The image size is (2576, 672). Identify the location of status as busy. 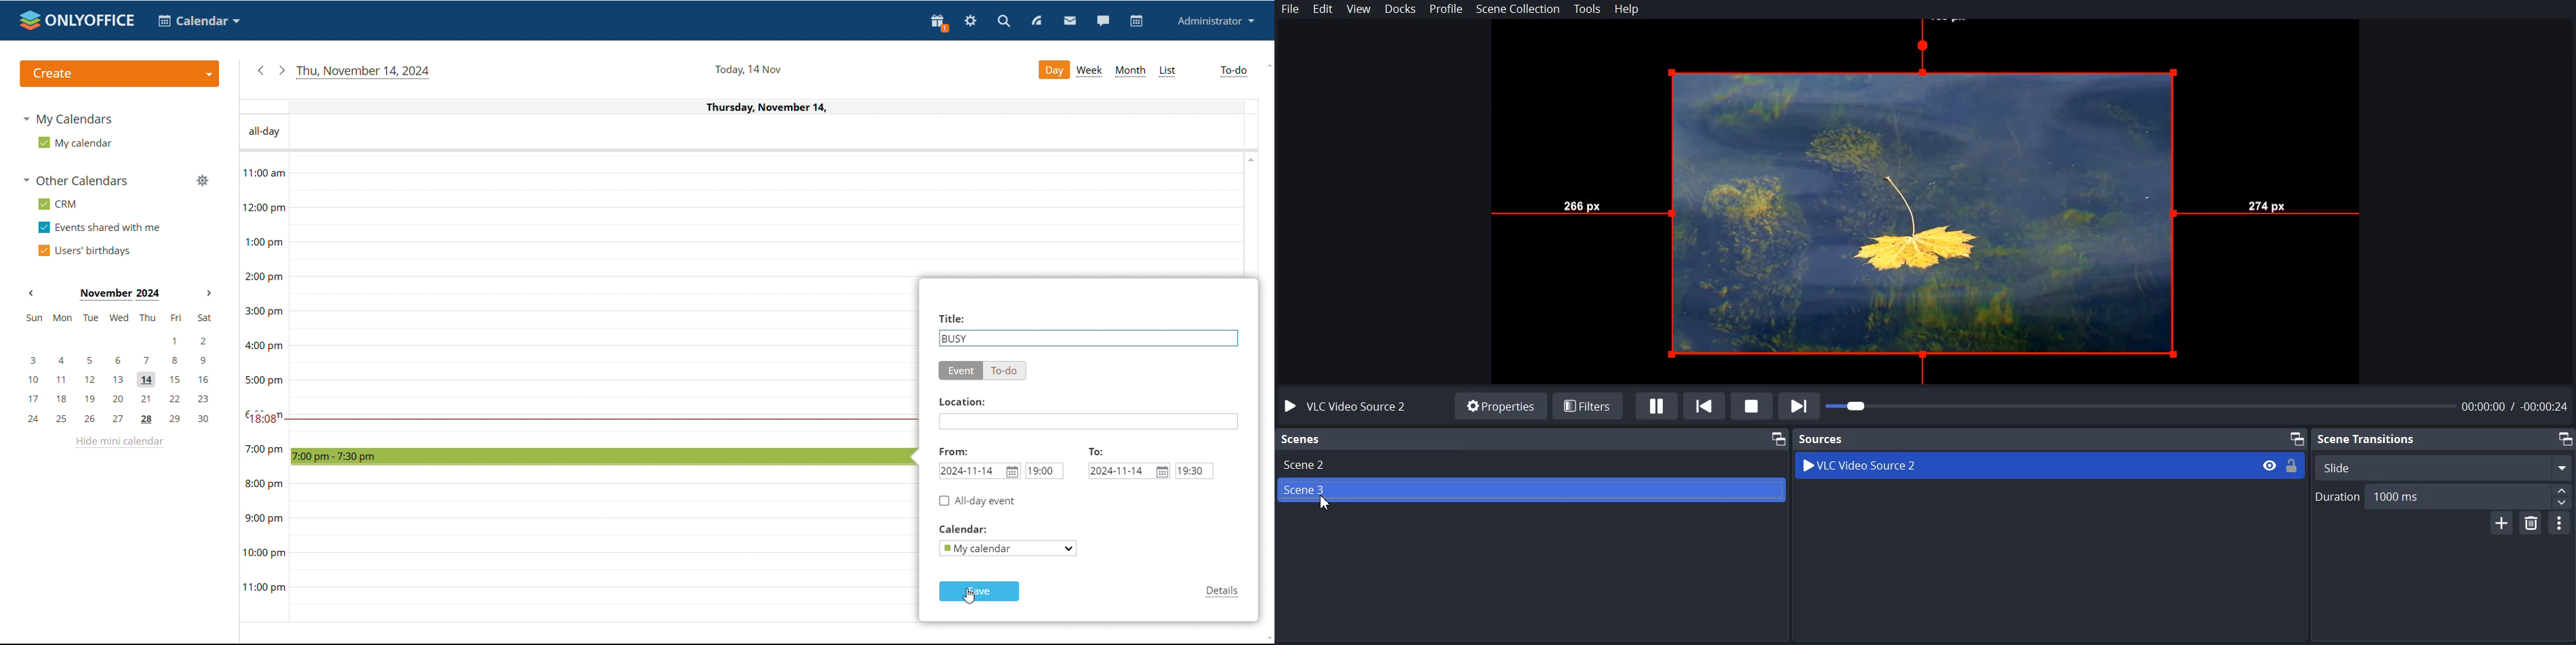
(954, 338).